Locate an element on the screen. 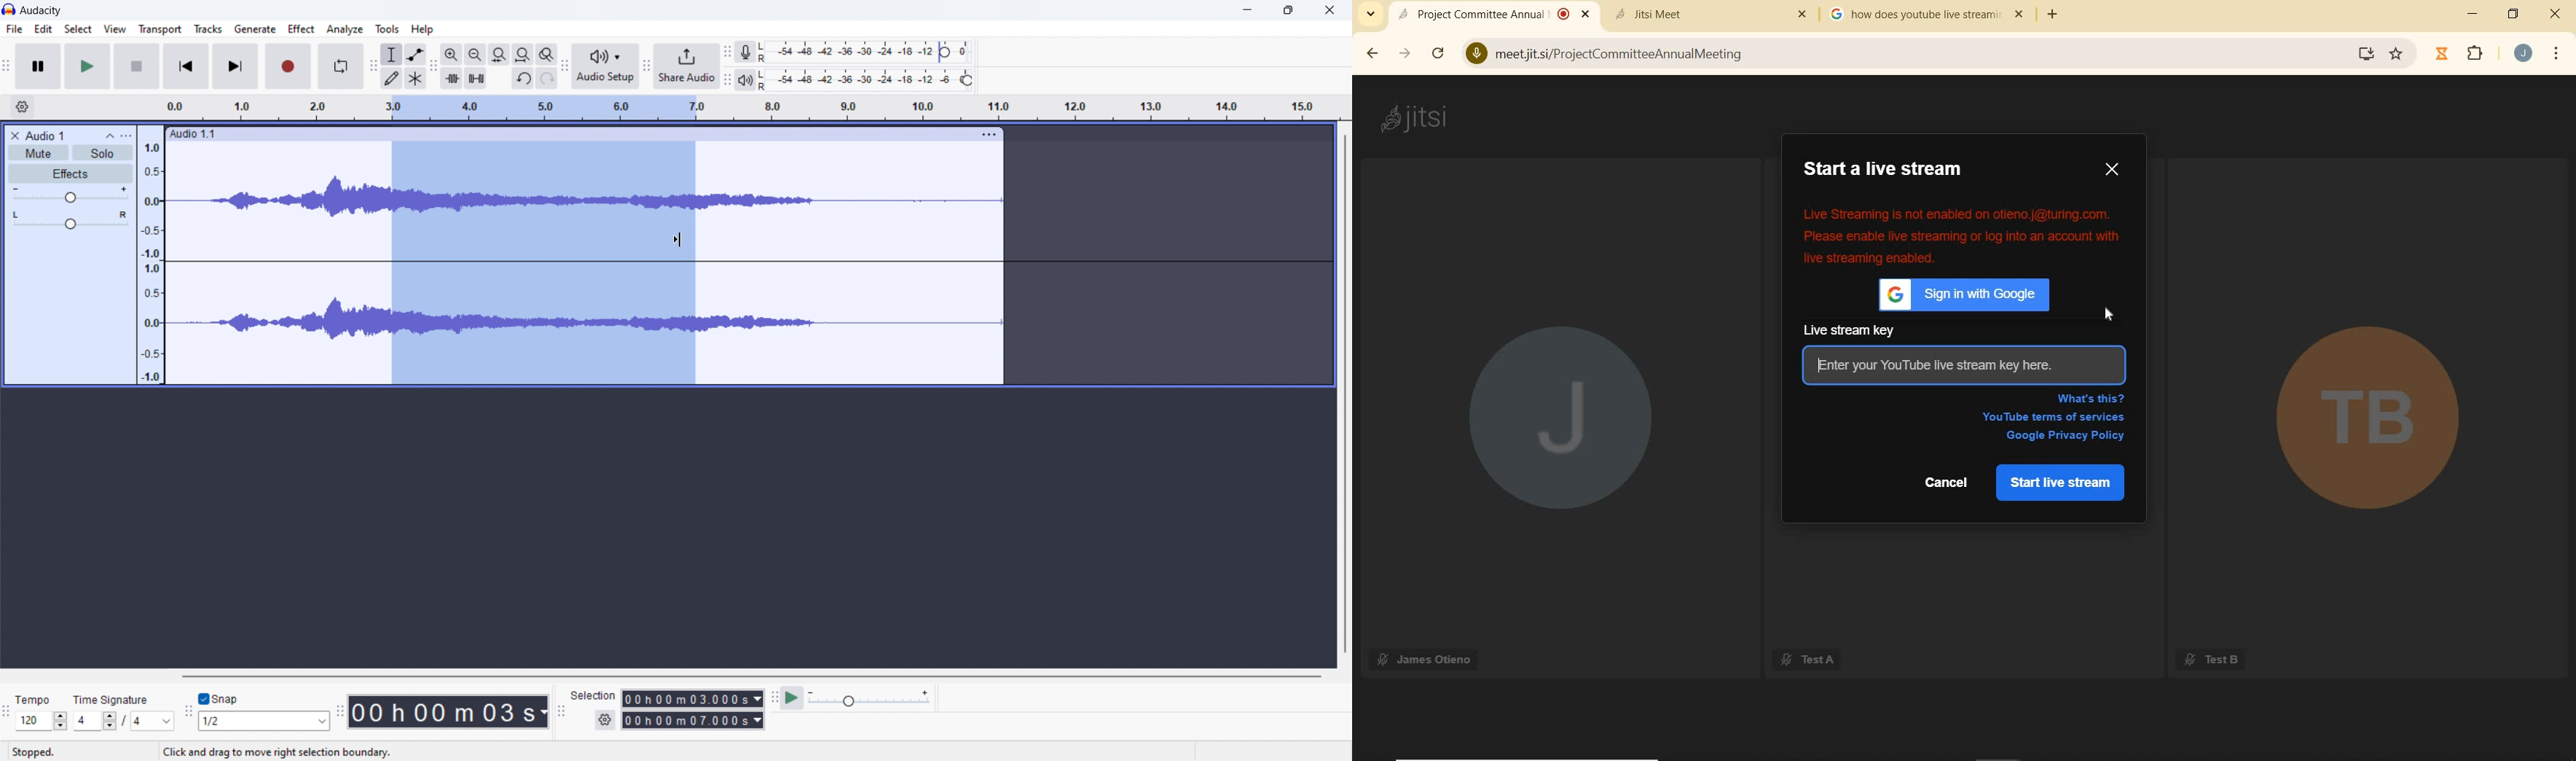 The image size is (2576, 784). play-at-speed toolbar is located at coordinates (775, 697).